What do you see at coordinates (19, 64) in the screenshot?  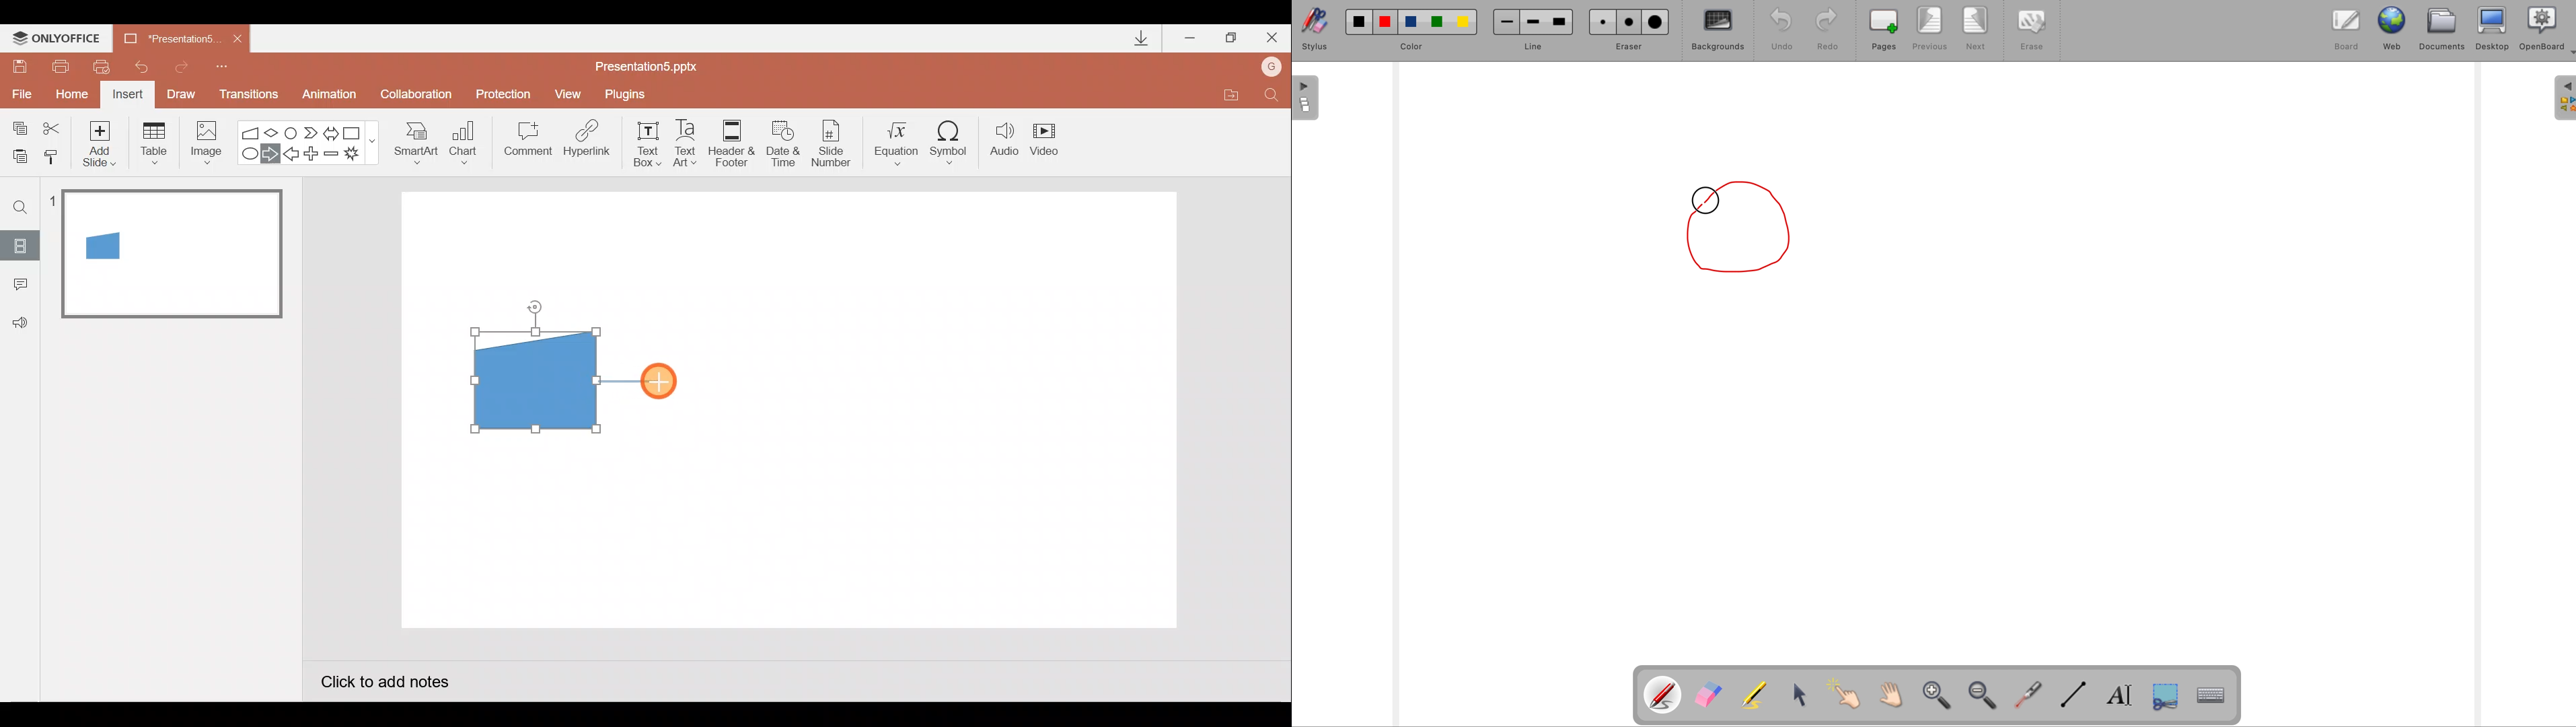 I see `Save` at bounding box center [19, 64].